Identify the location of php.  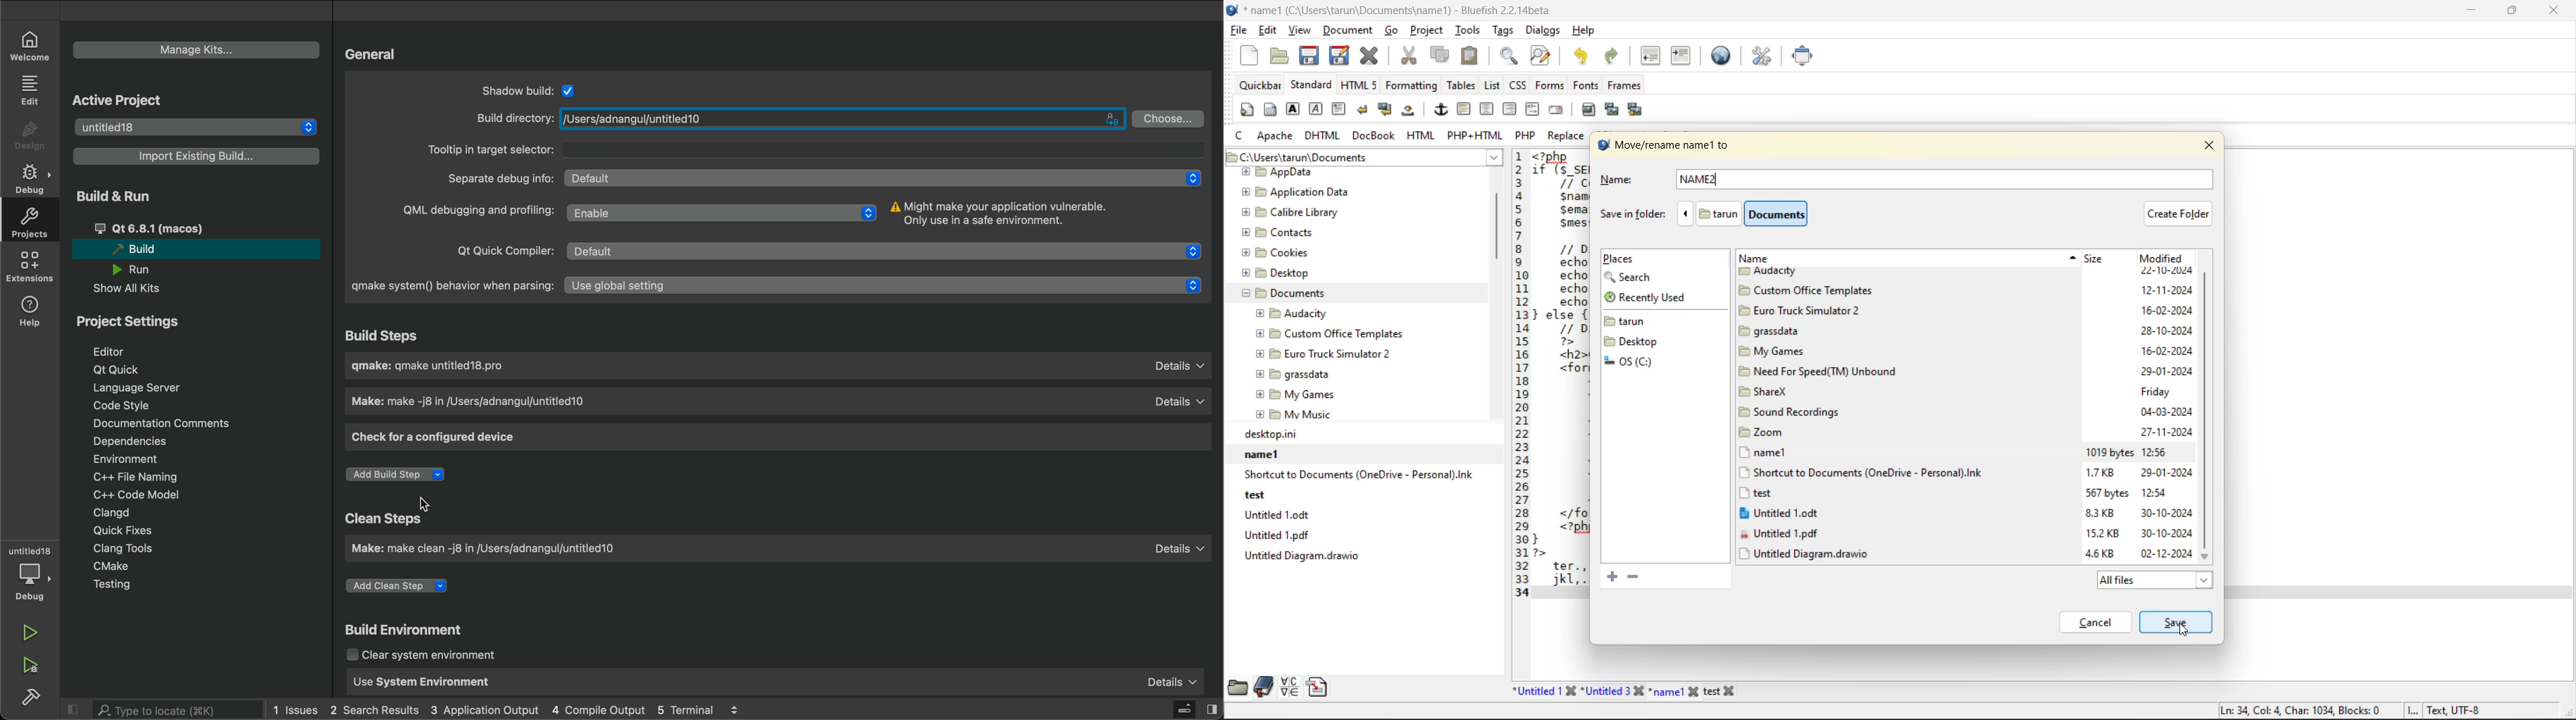
(1528, 135).